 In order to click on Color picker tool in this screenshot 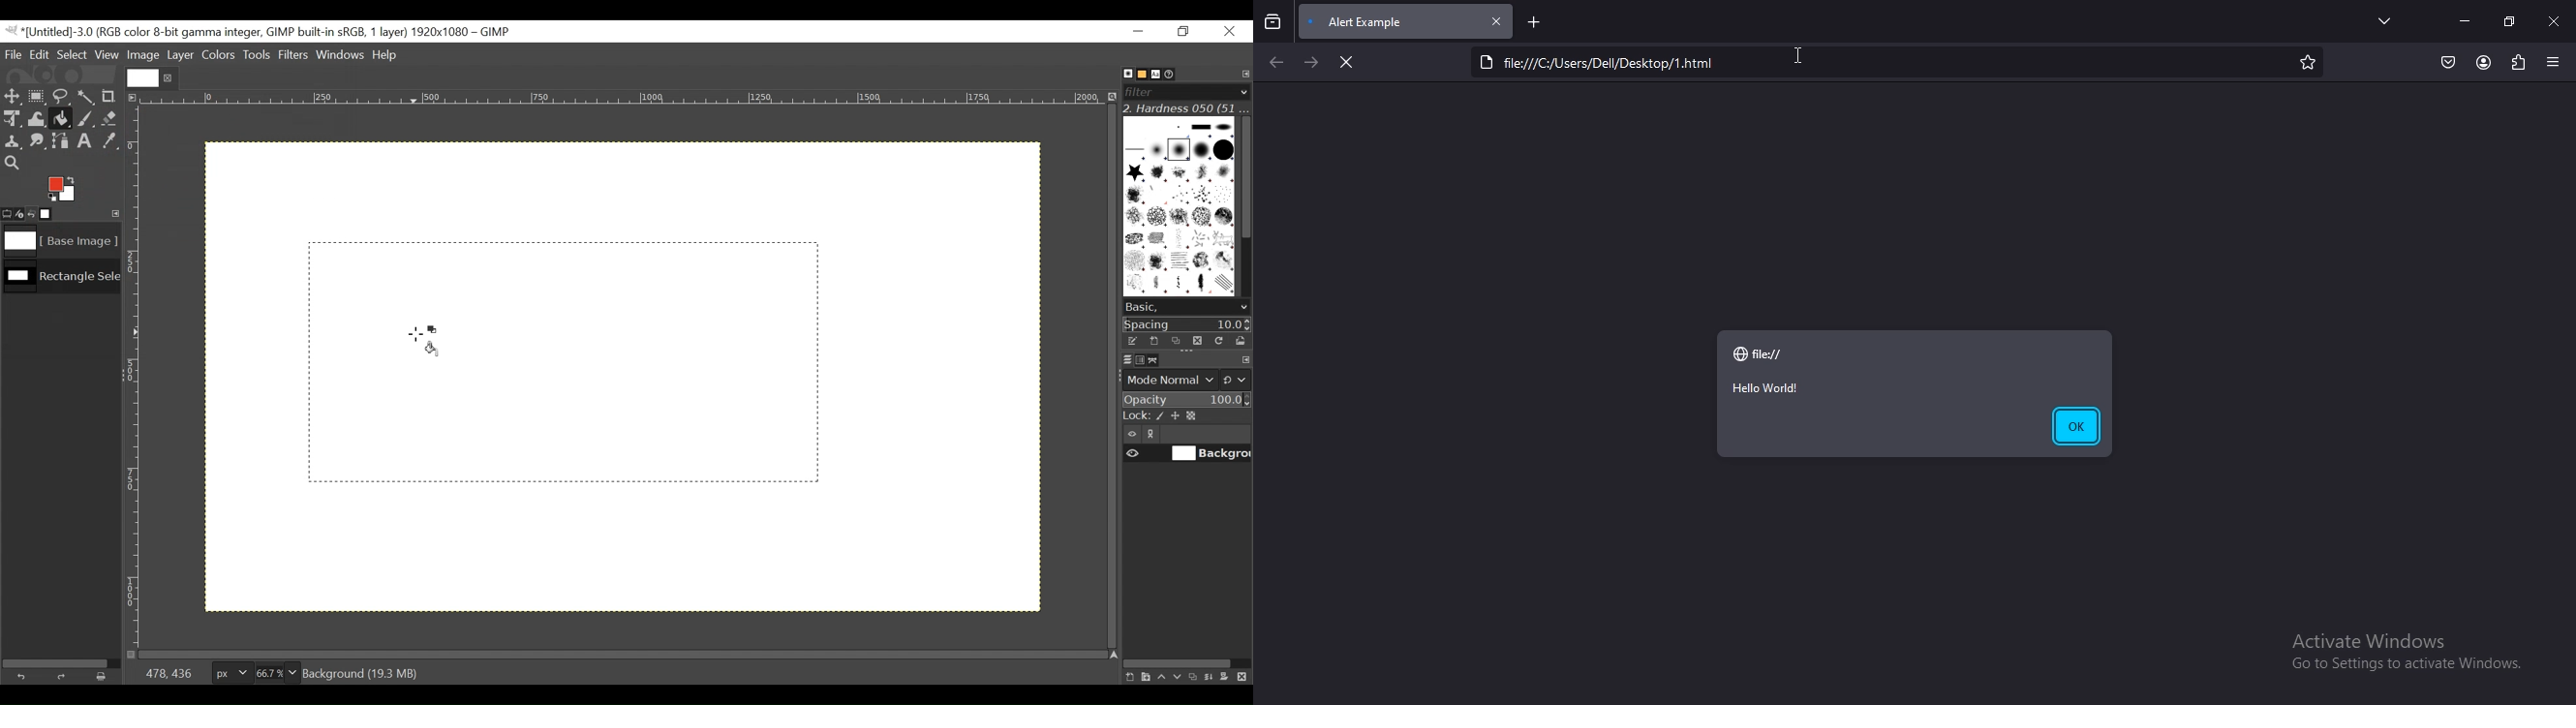, I will do `click(111, 142)`.